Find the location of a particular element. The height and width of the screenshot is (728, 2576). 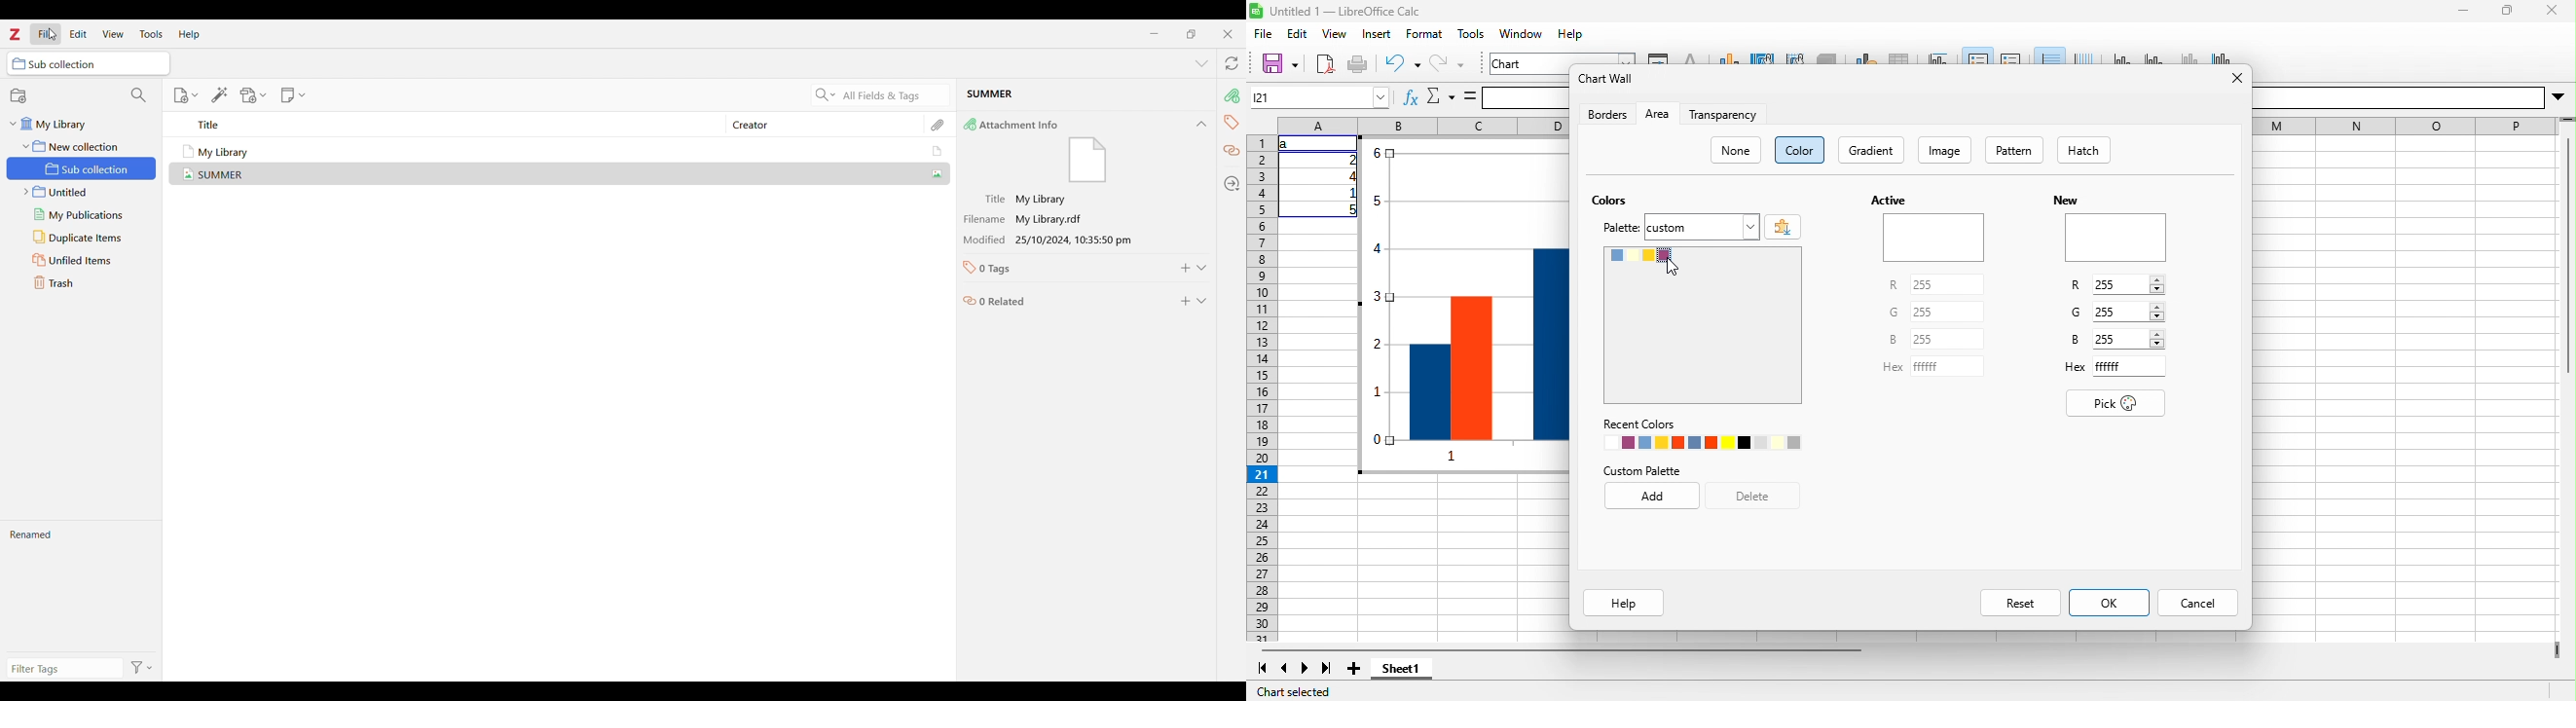

G is located at coordinates (2076, 312).